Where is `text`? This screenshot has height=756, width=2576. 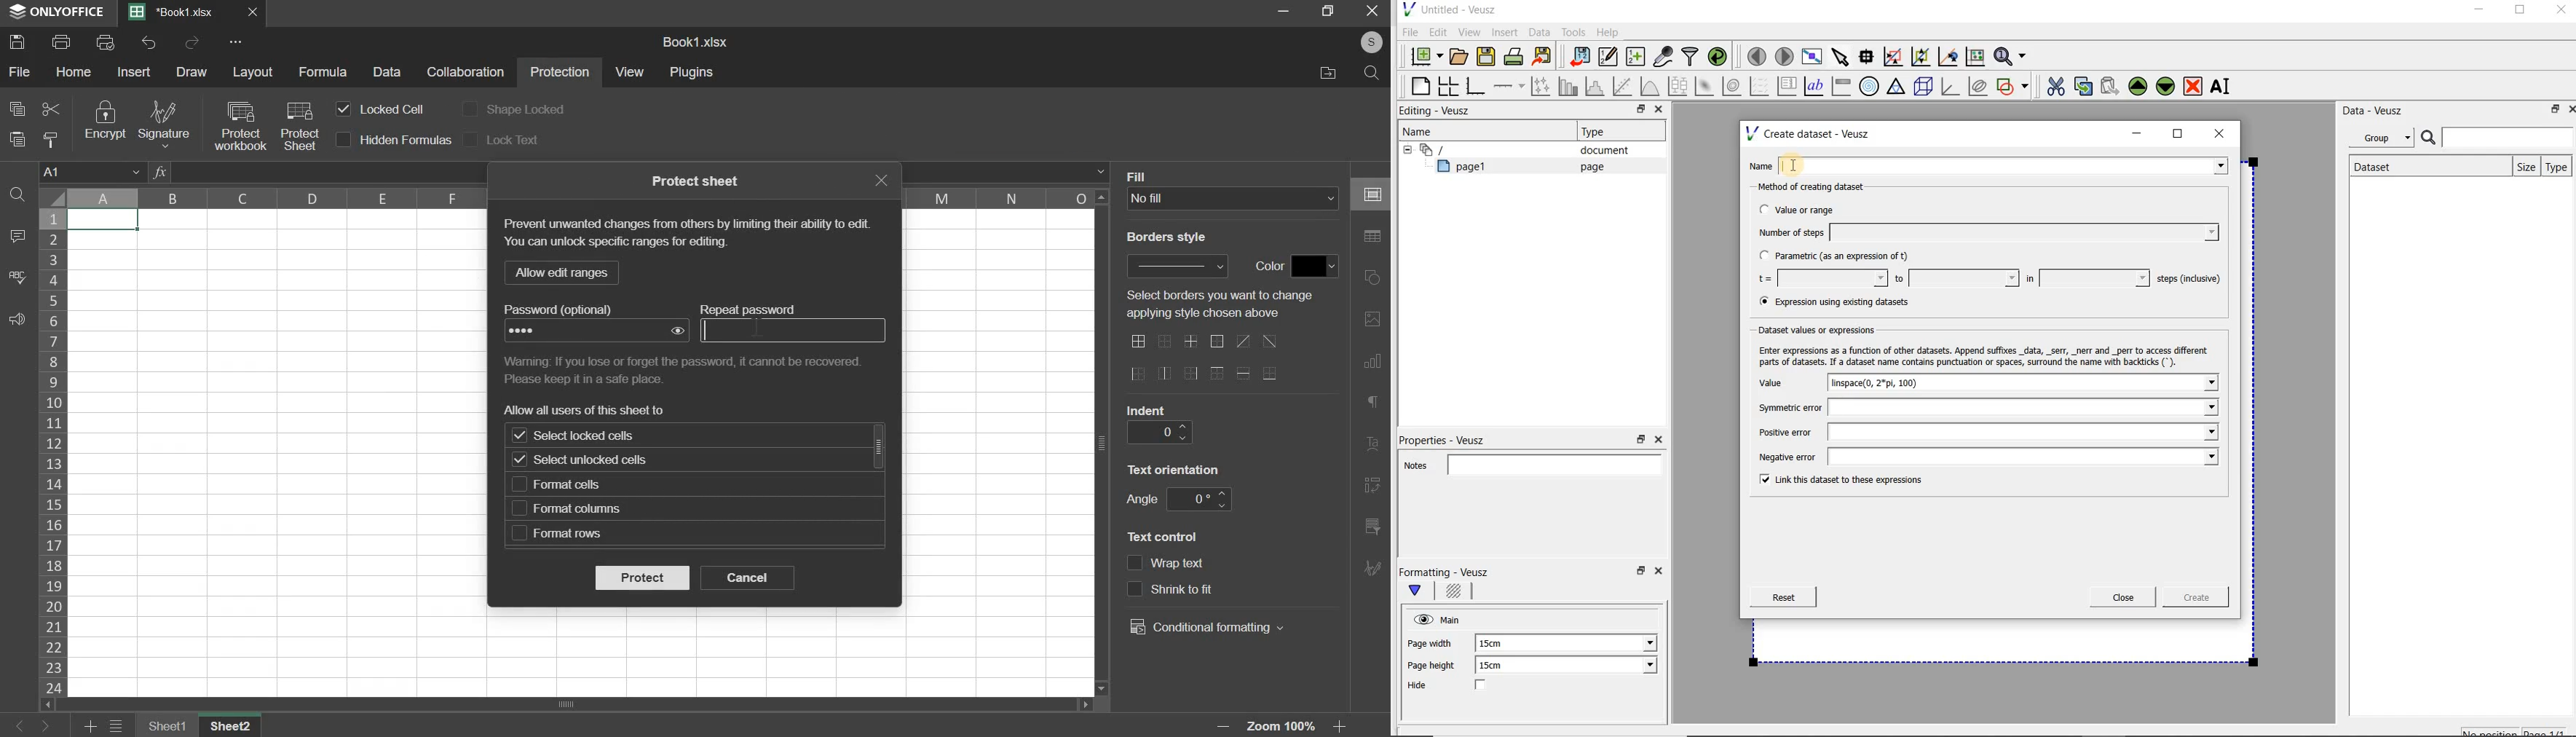
text is located at coordinates (698, 180).